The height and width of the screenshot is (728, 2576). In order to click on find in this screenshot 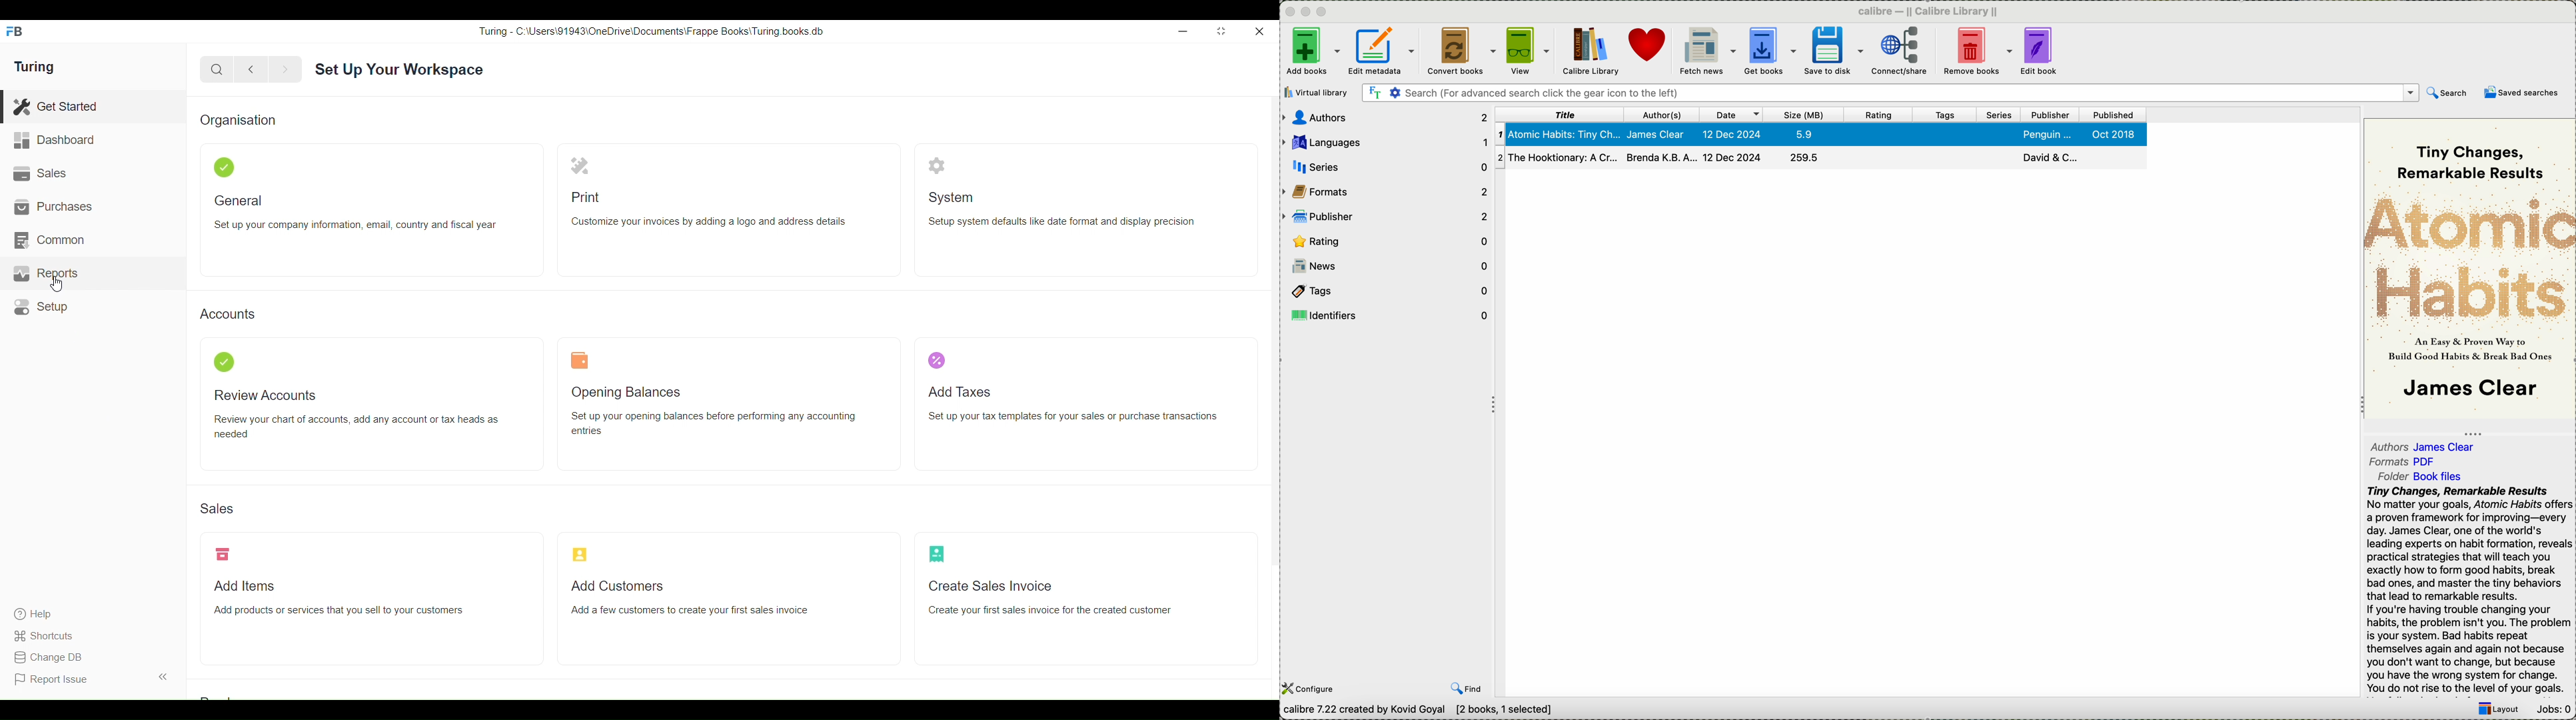, I will do `click(1466, 689)`.